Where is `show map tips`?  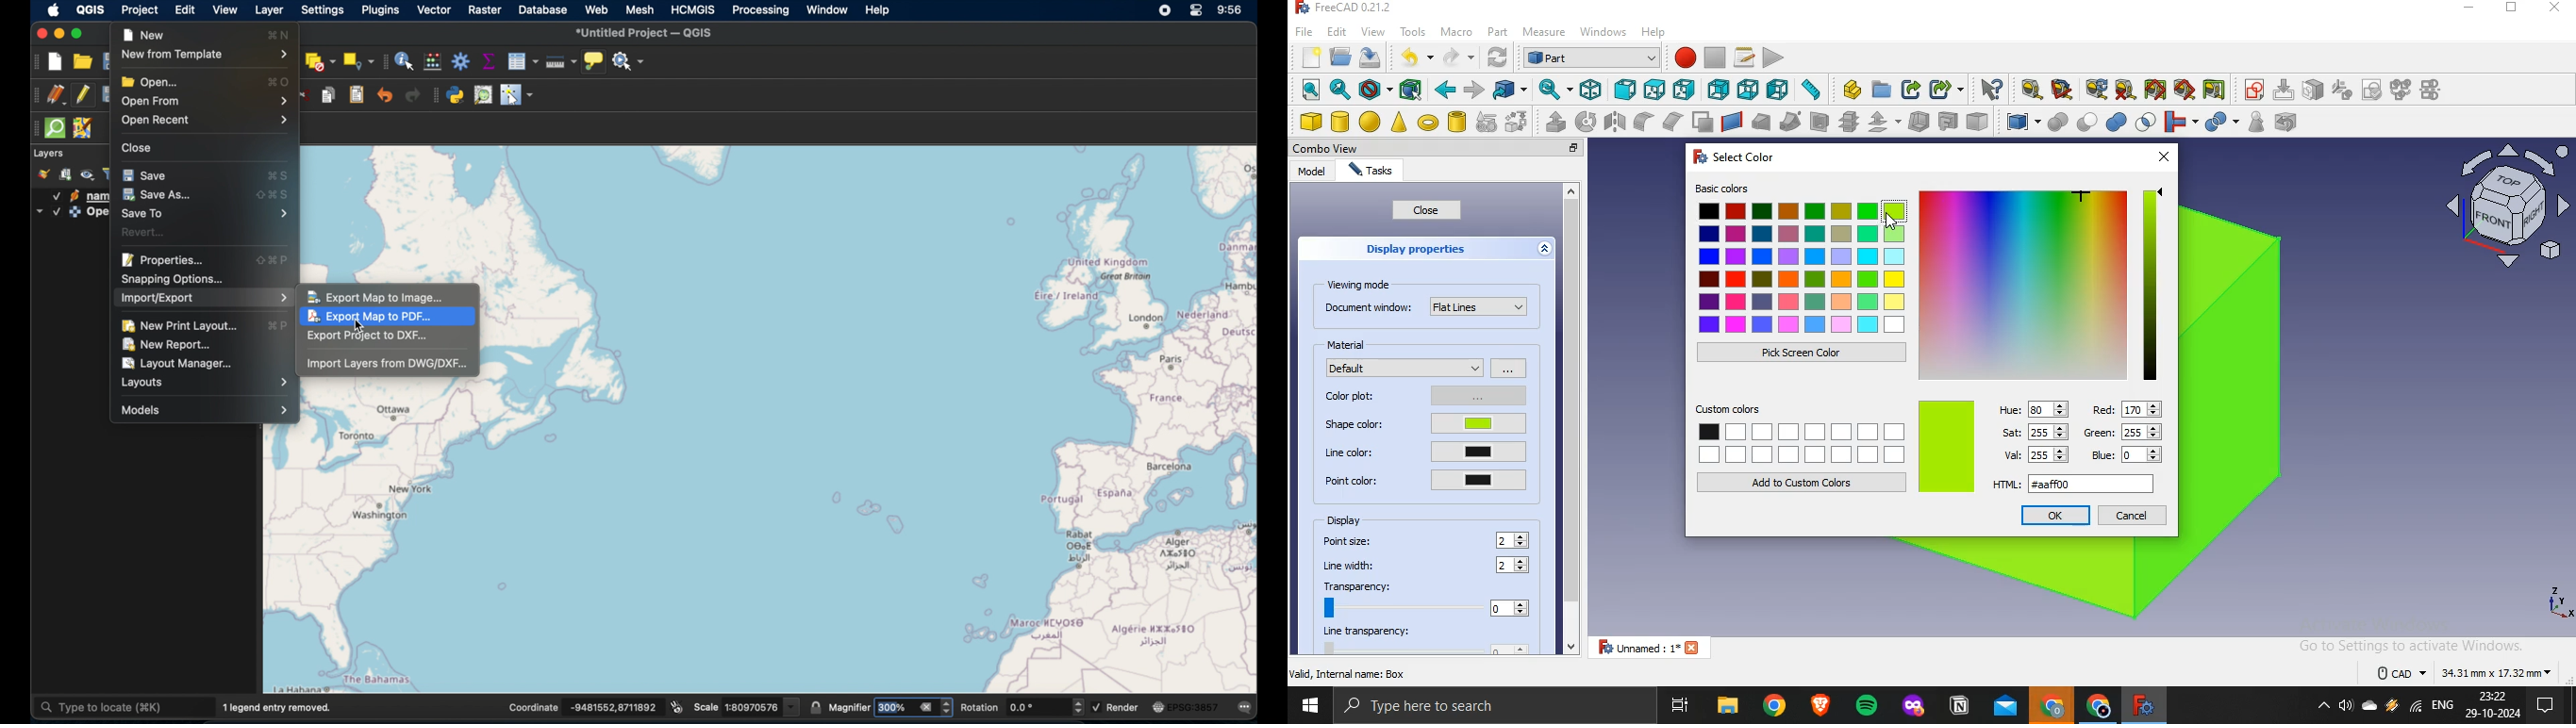
show map tips is located at coordinates (595, 62).